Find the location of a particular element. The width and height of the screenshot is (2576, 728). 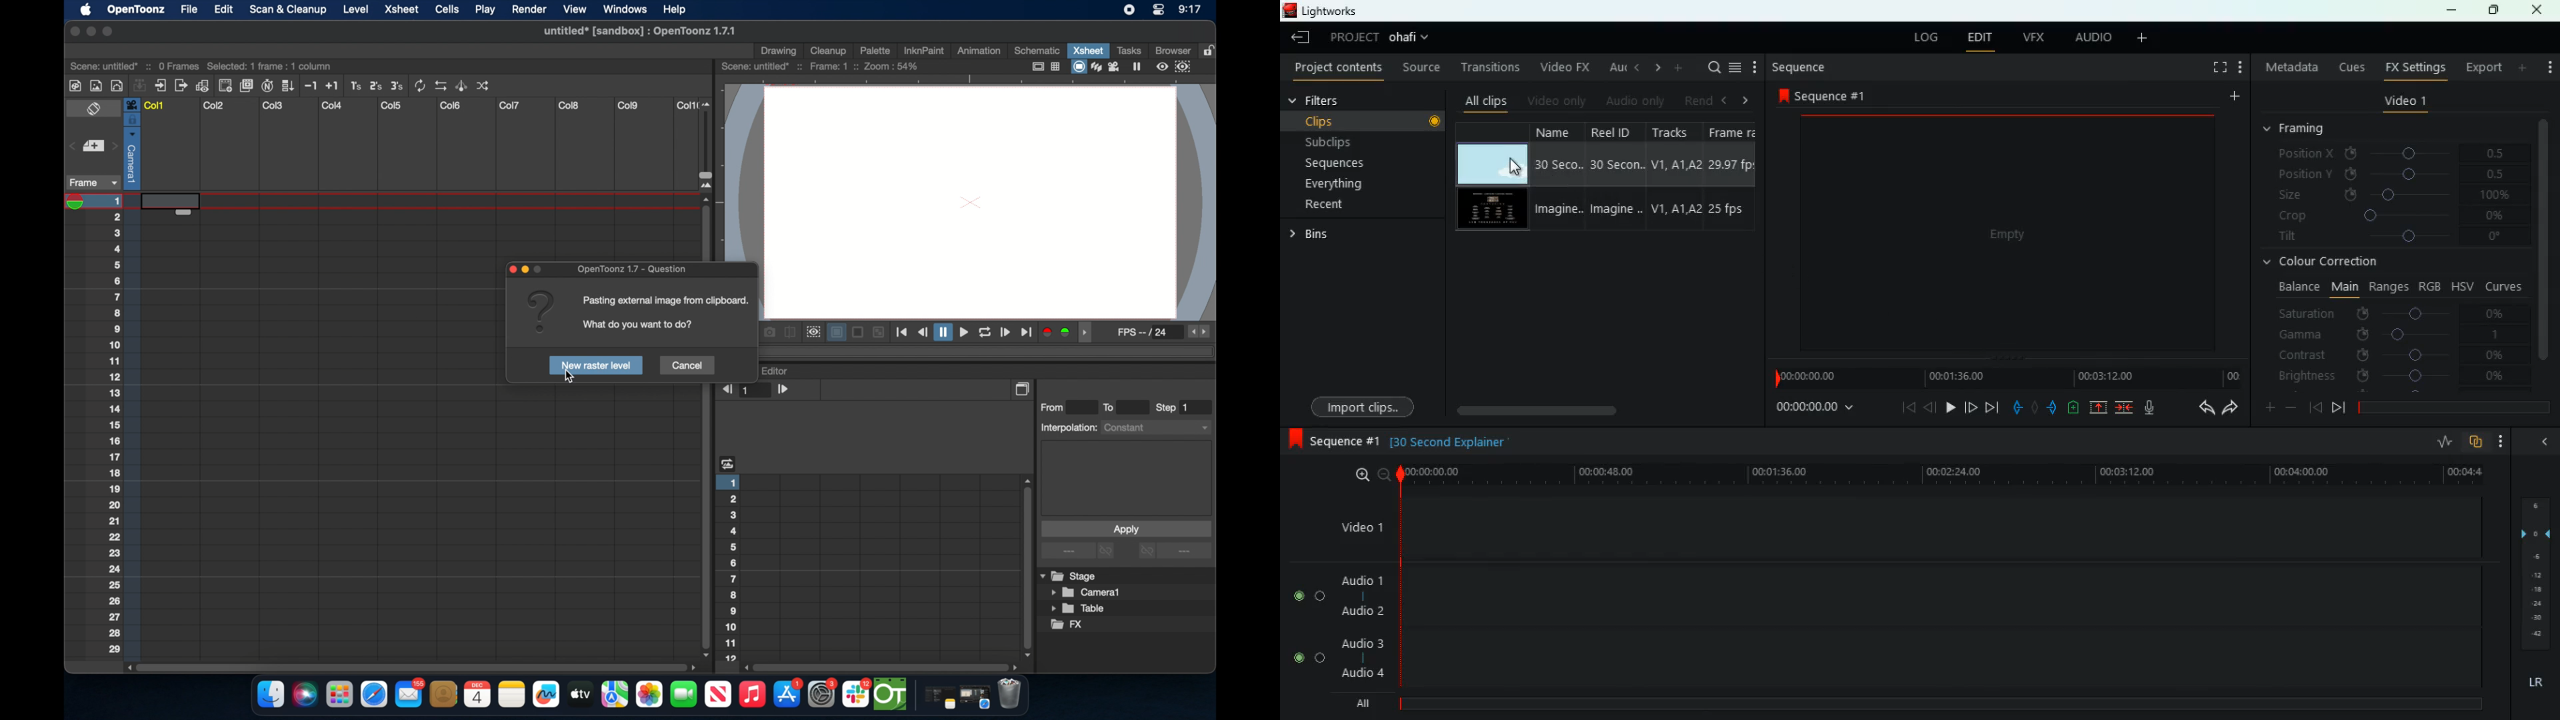

video 1 is located at coordinates (1357, 528).